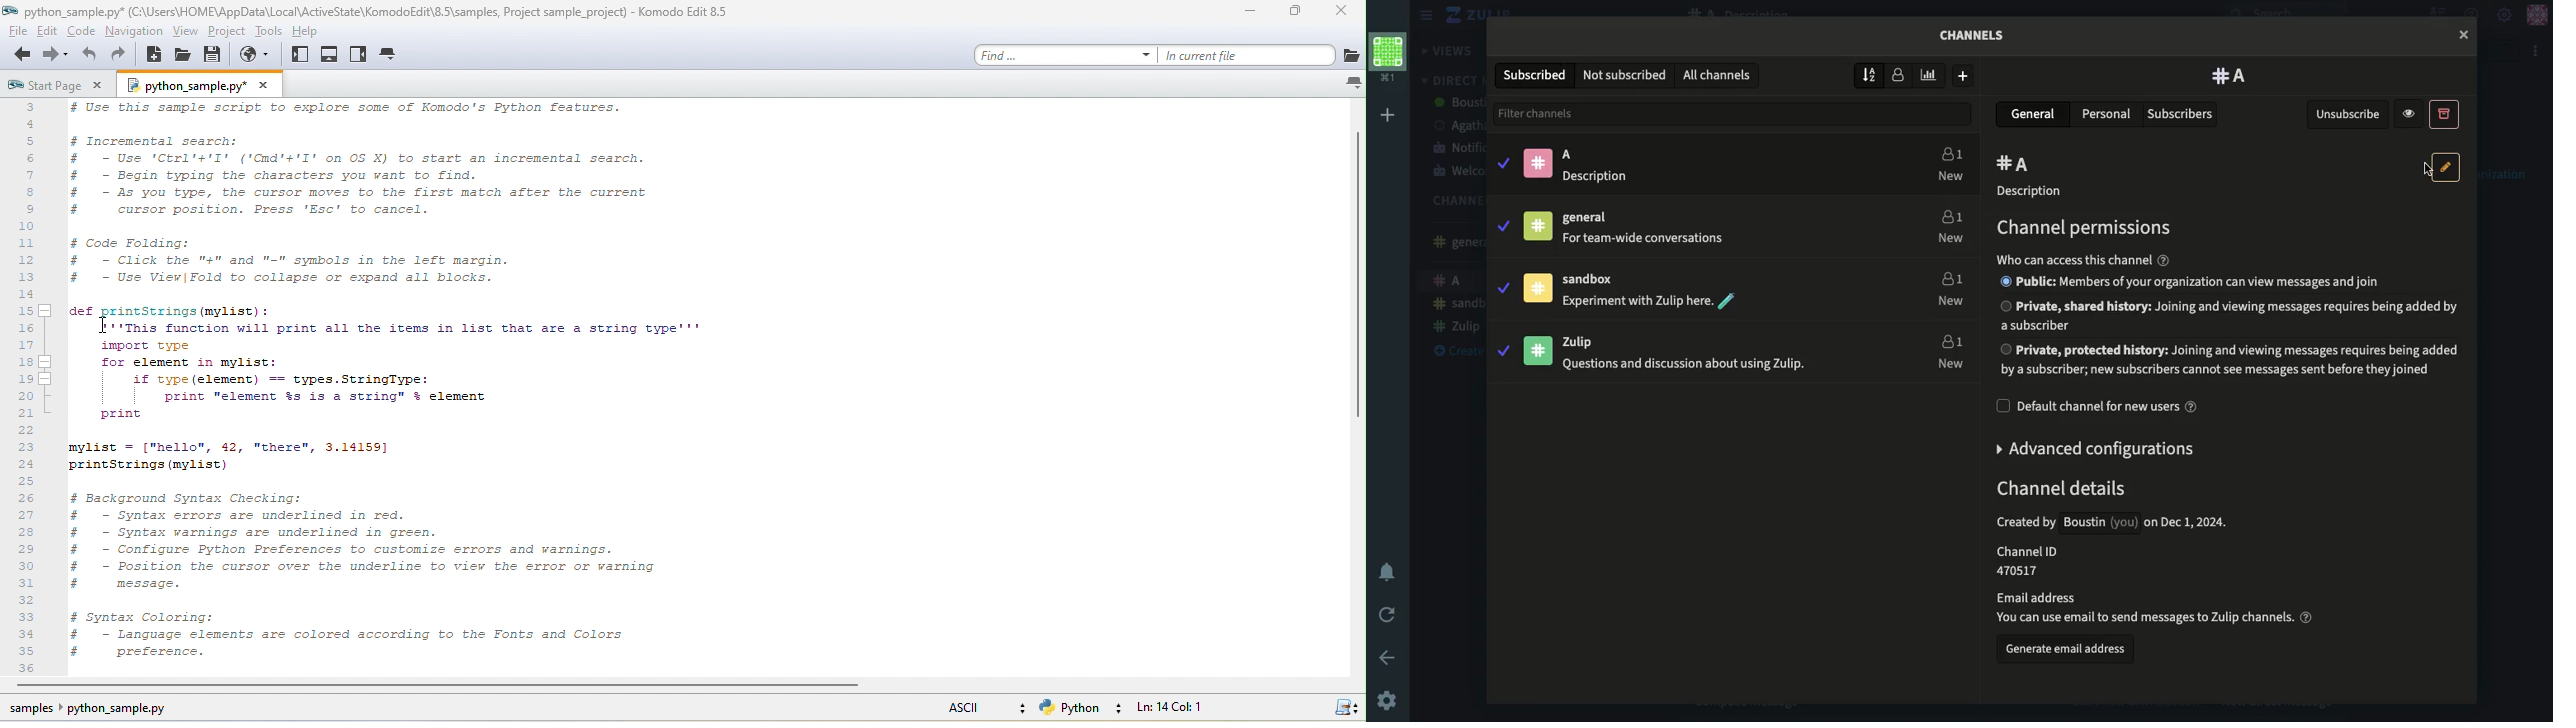  What do you see at coordinates (2182, 115) in the screenshot?
I see `Subscribers` at bounding box center [2182, 115].